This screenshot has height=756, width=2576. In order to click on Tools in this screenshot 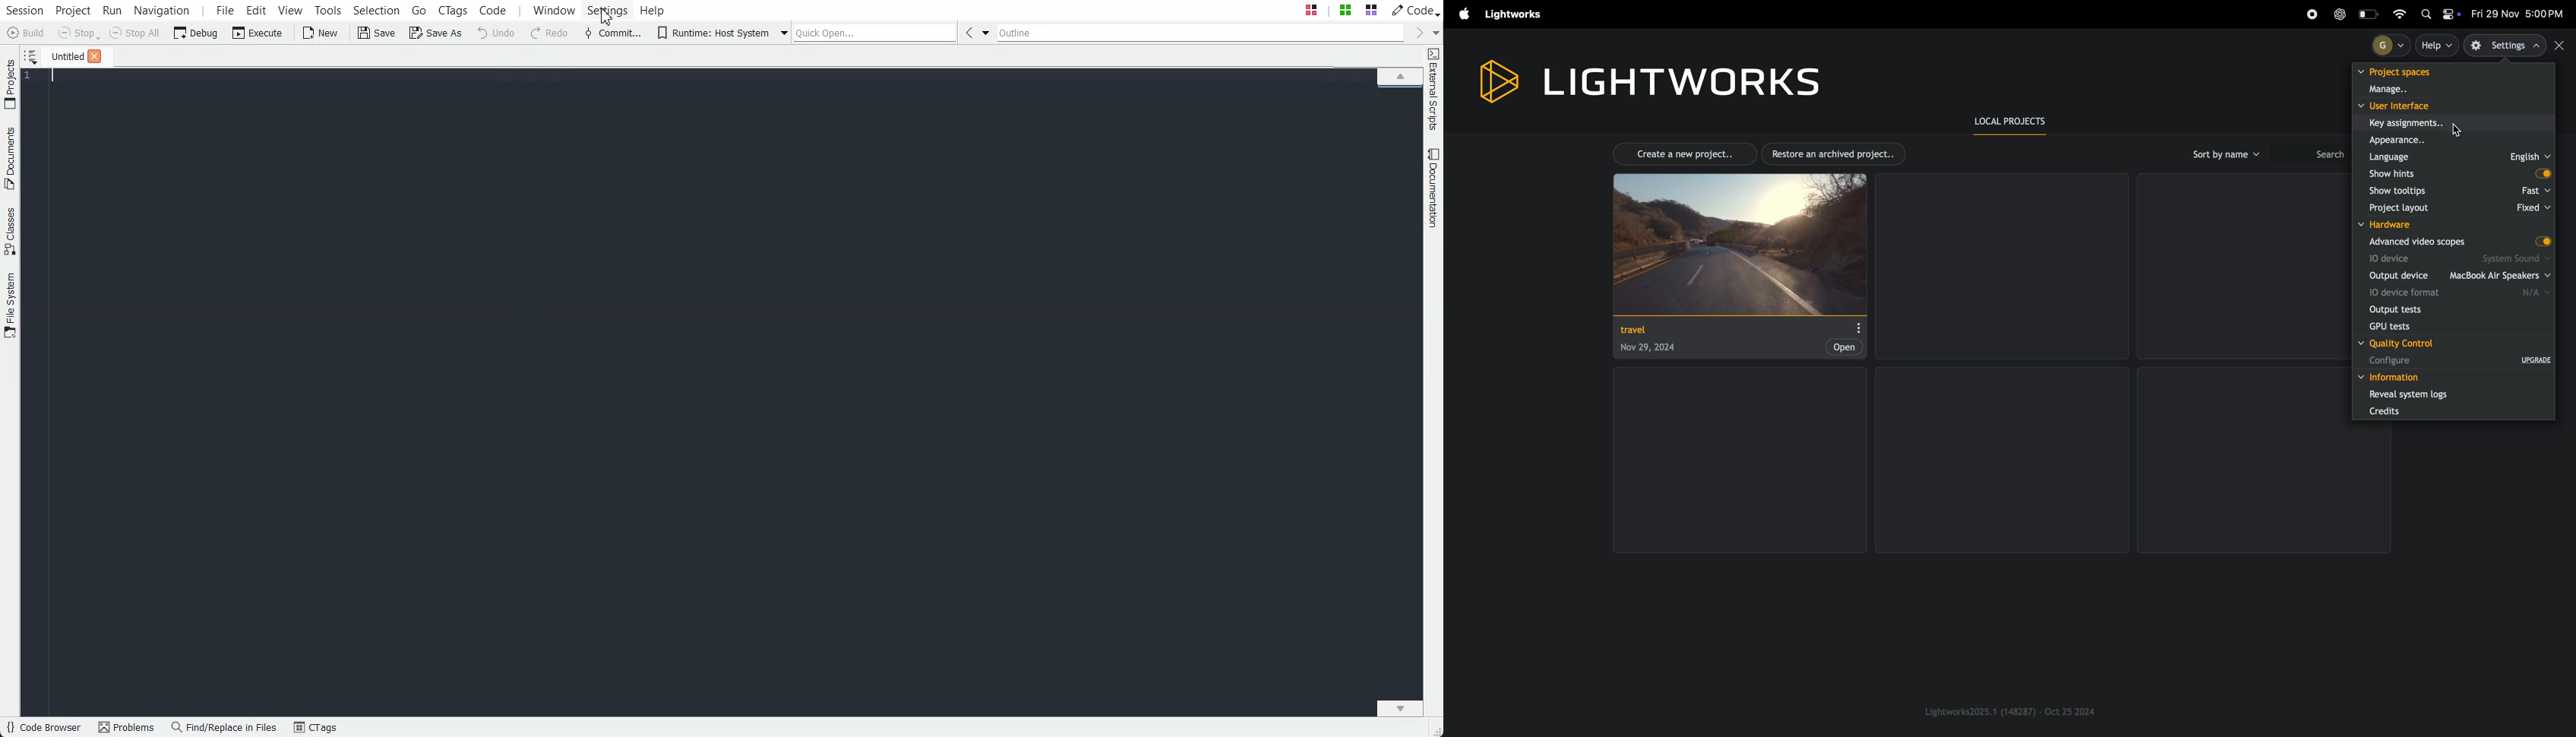, I will do `click(329, 10)`.